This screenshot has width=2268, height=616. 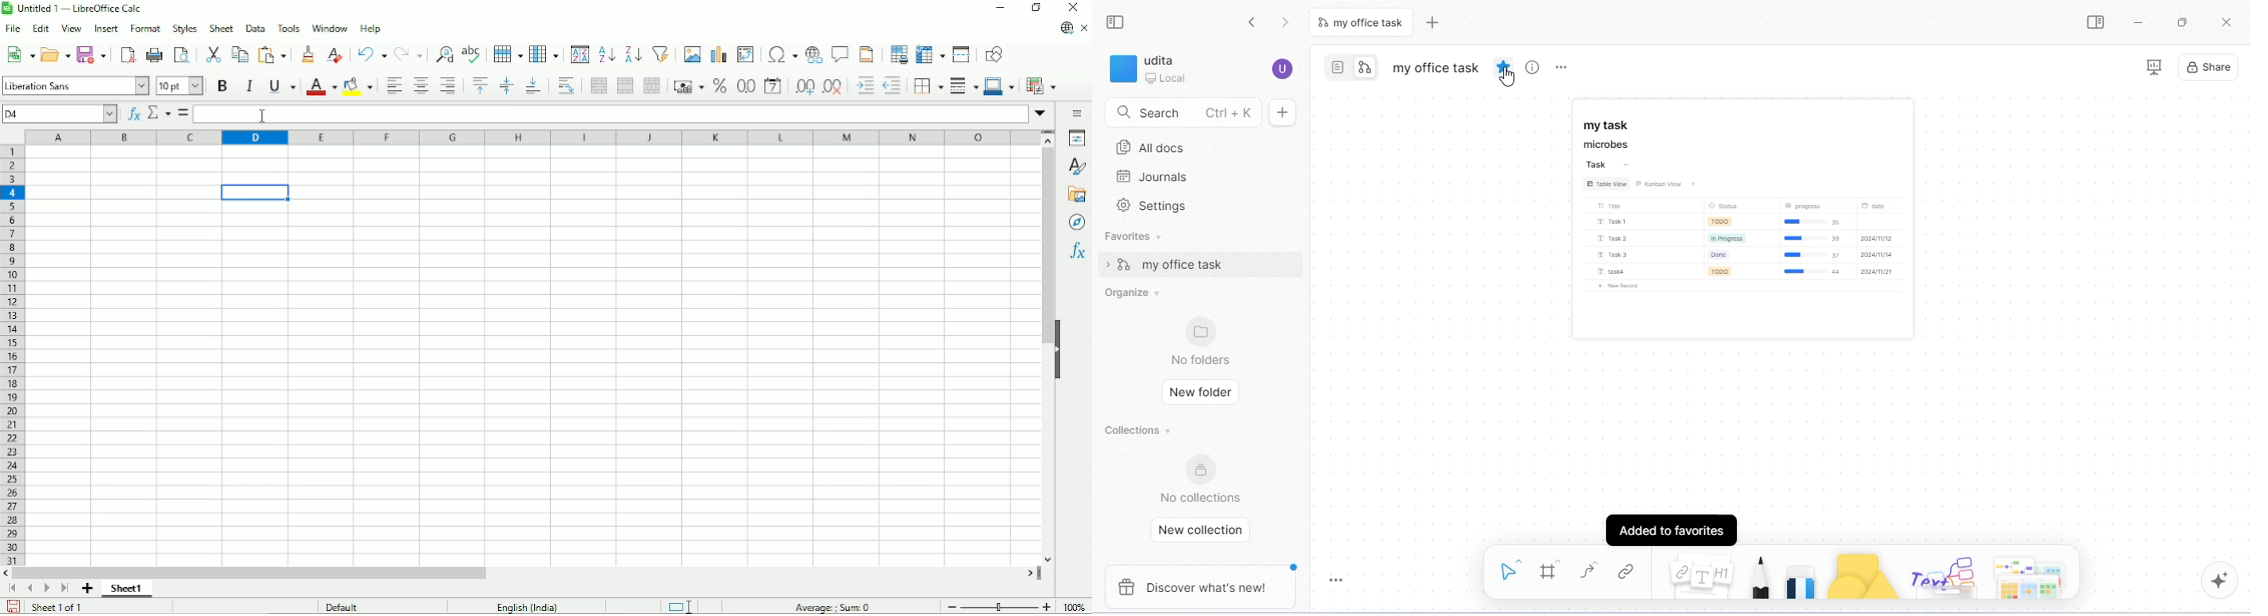 What do you see at coordinates (181, 55) in the screenshot?
I see `Toggle print preview` at bounding box center [181, 55].